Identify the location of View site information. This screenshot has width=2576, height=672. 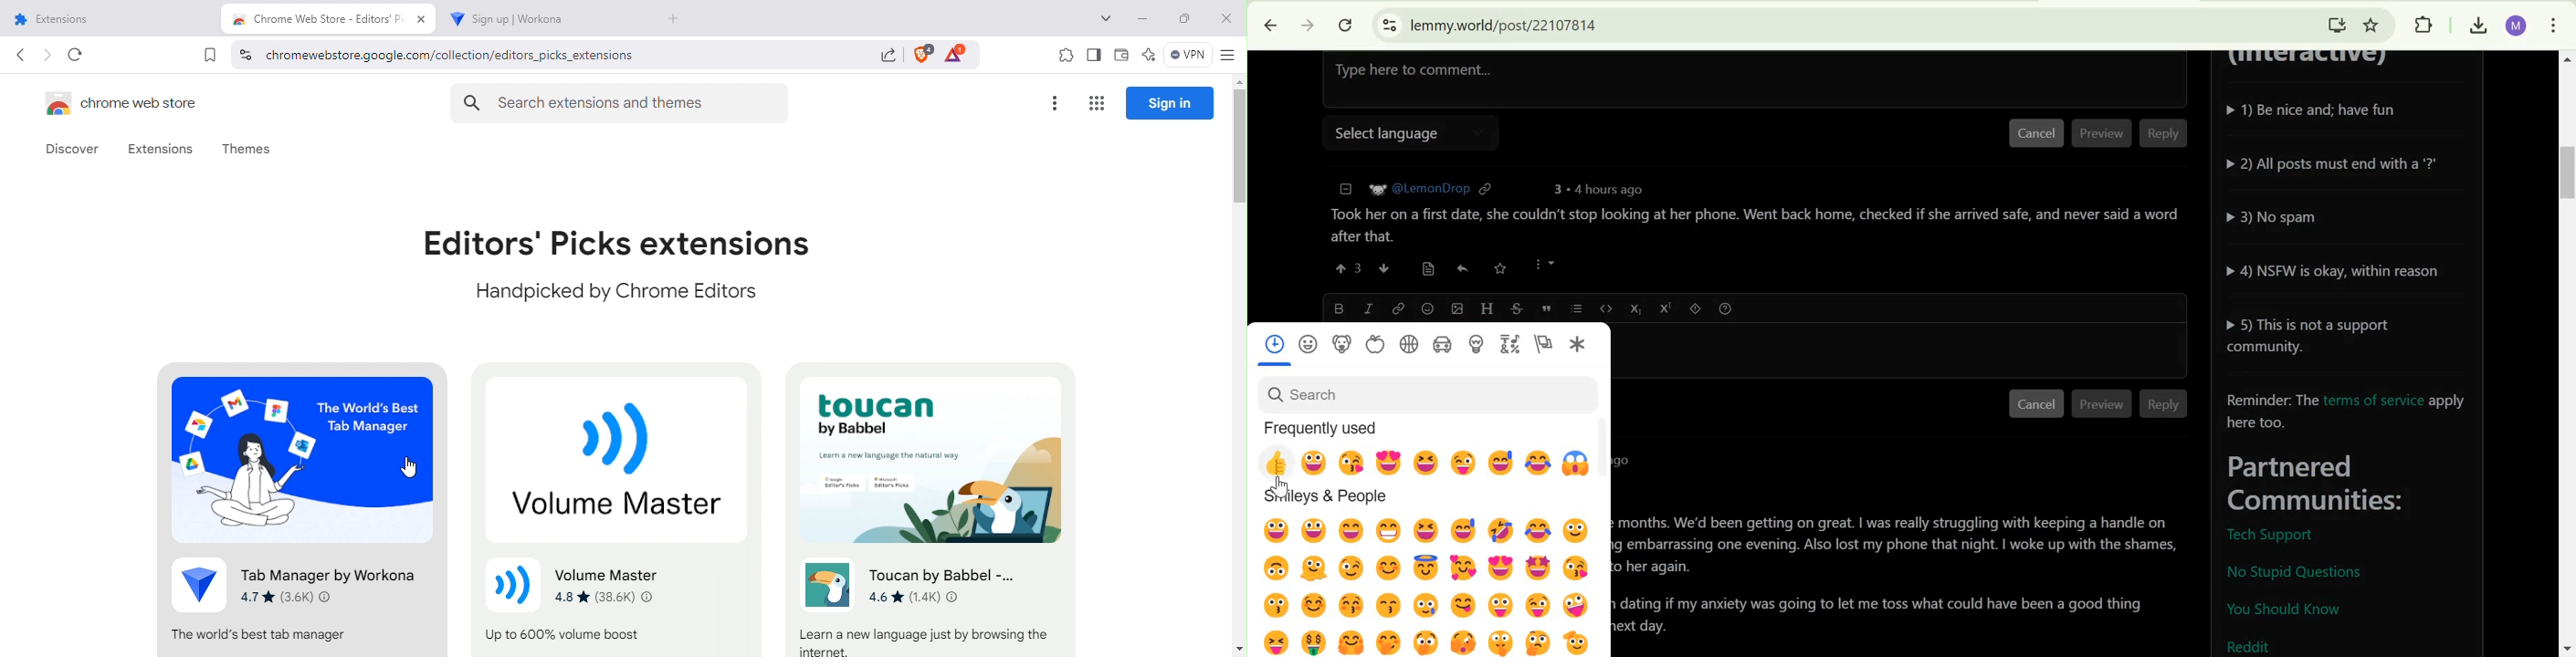
(1388, 26).